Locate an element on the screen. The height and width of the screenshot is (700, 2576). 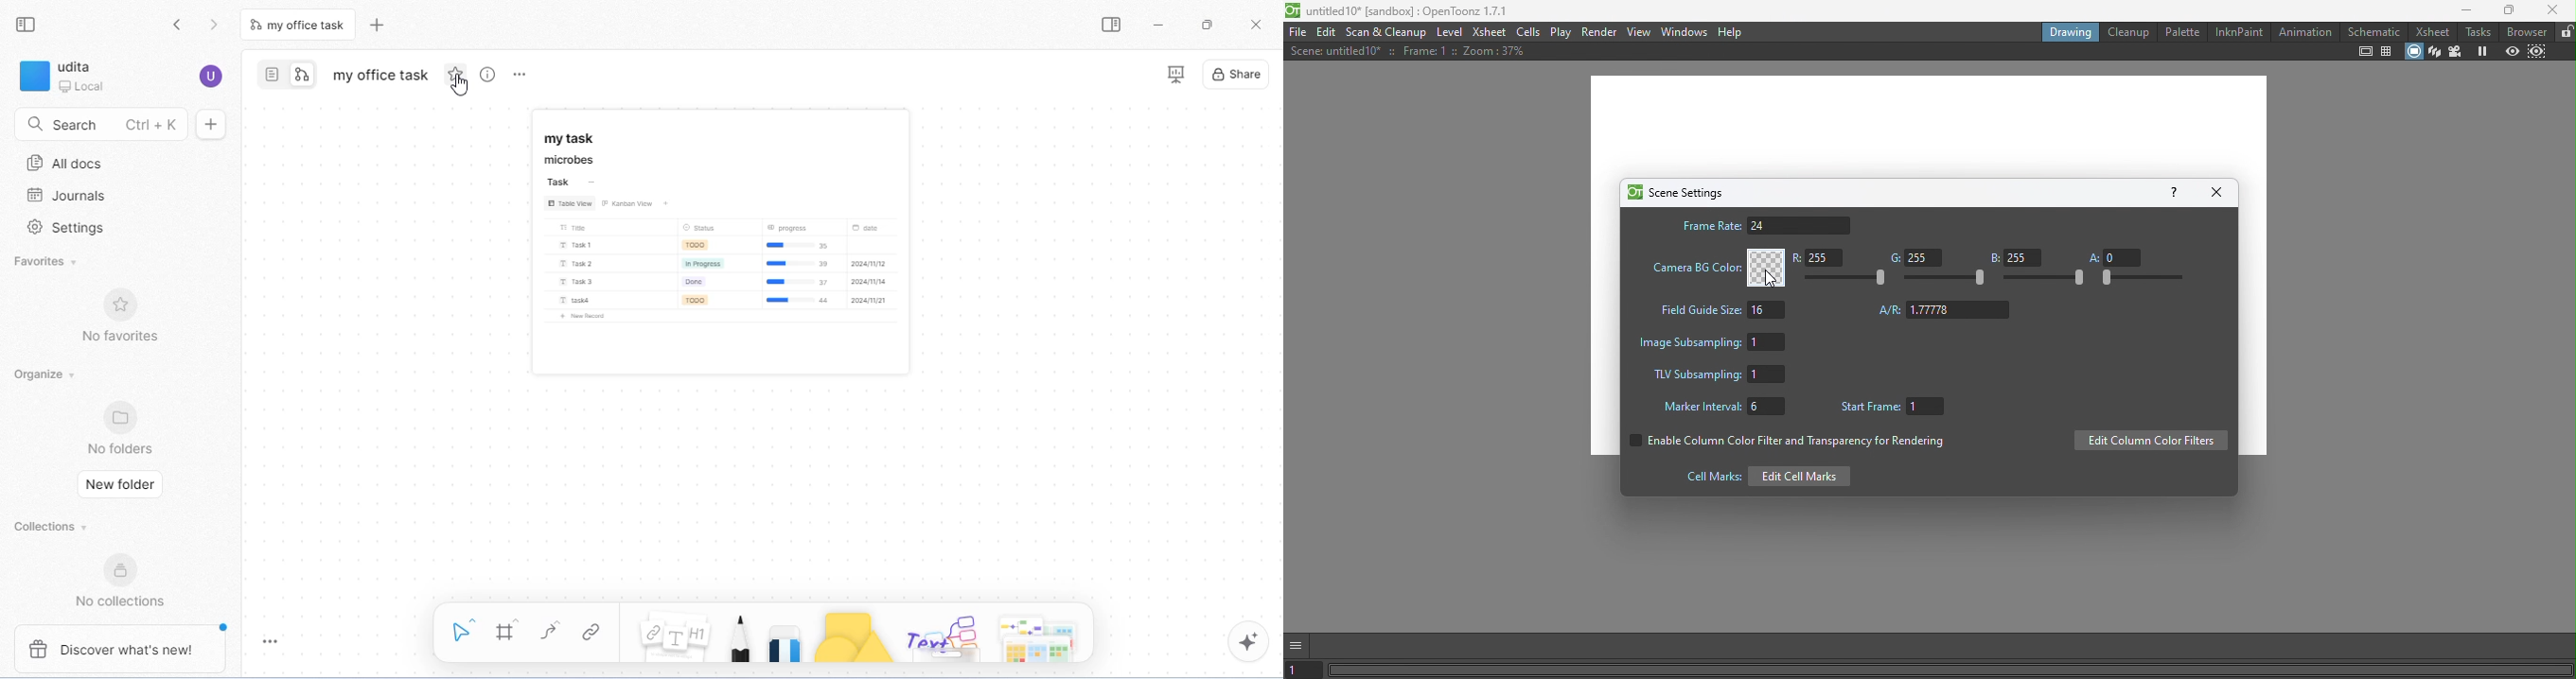
Edit column color filters is located at coordinates (2150, 442).